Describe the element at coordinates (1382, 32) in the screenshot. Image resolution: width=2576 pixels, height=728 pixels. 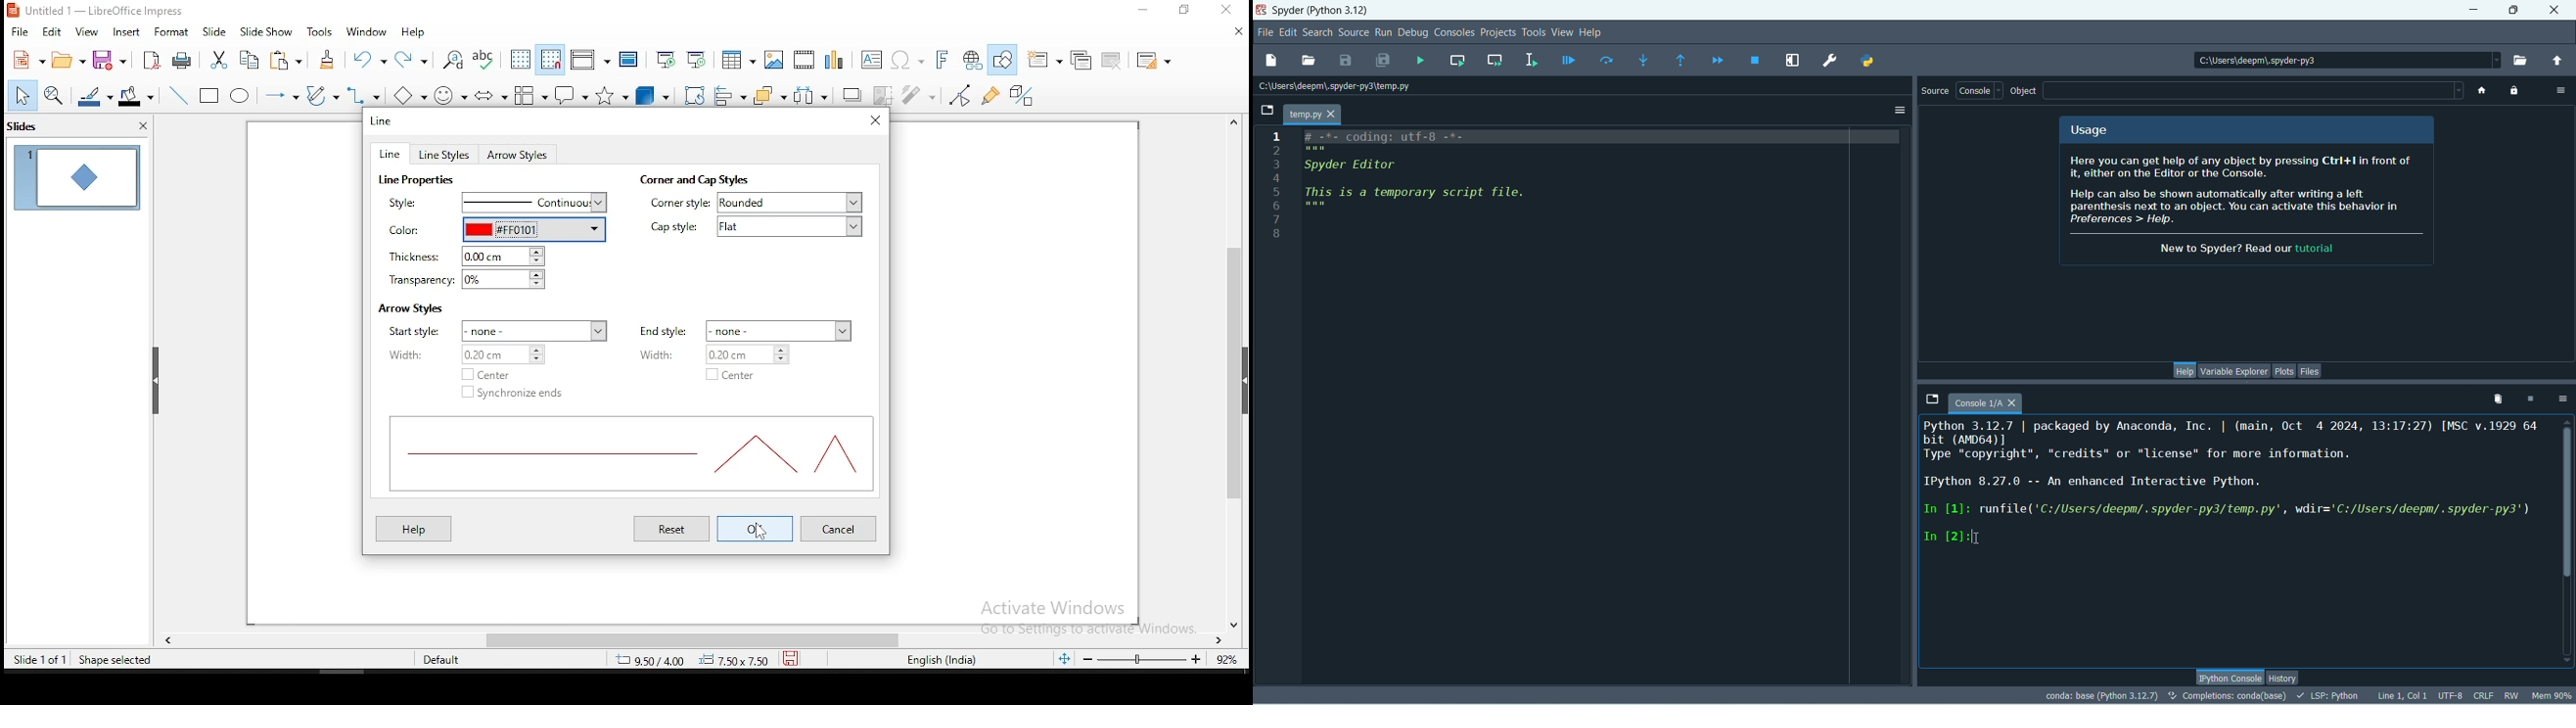
I see `run` at that location.